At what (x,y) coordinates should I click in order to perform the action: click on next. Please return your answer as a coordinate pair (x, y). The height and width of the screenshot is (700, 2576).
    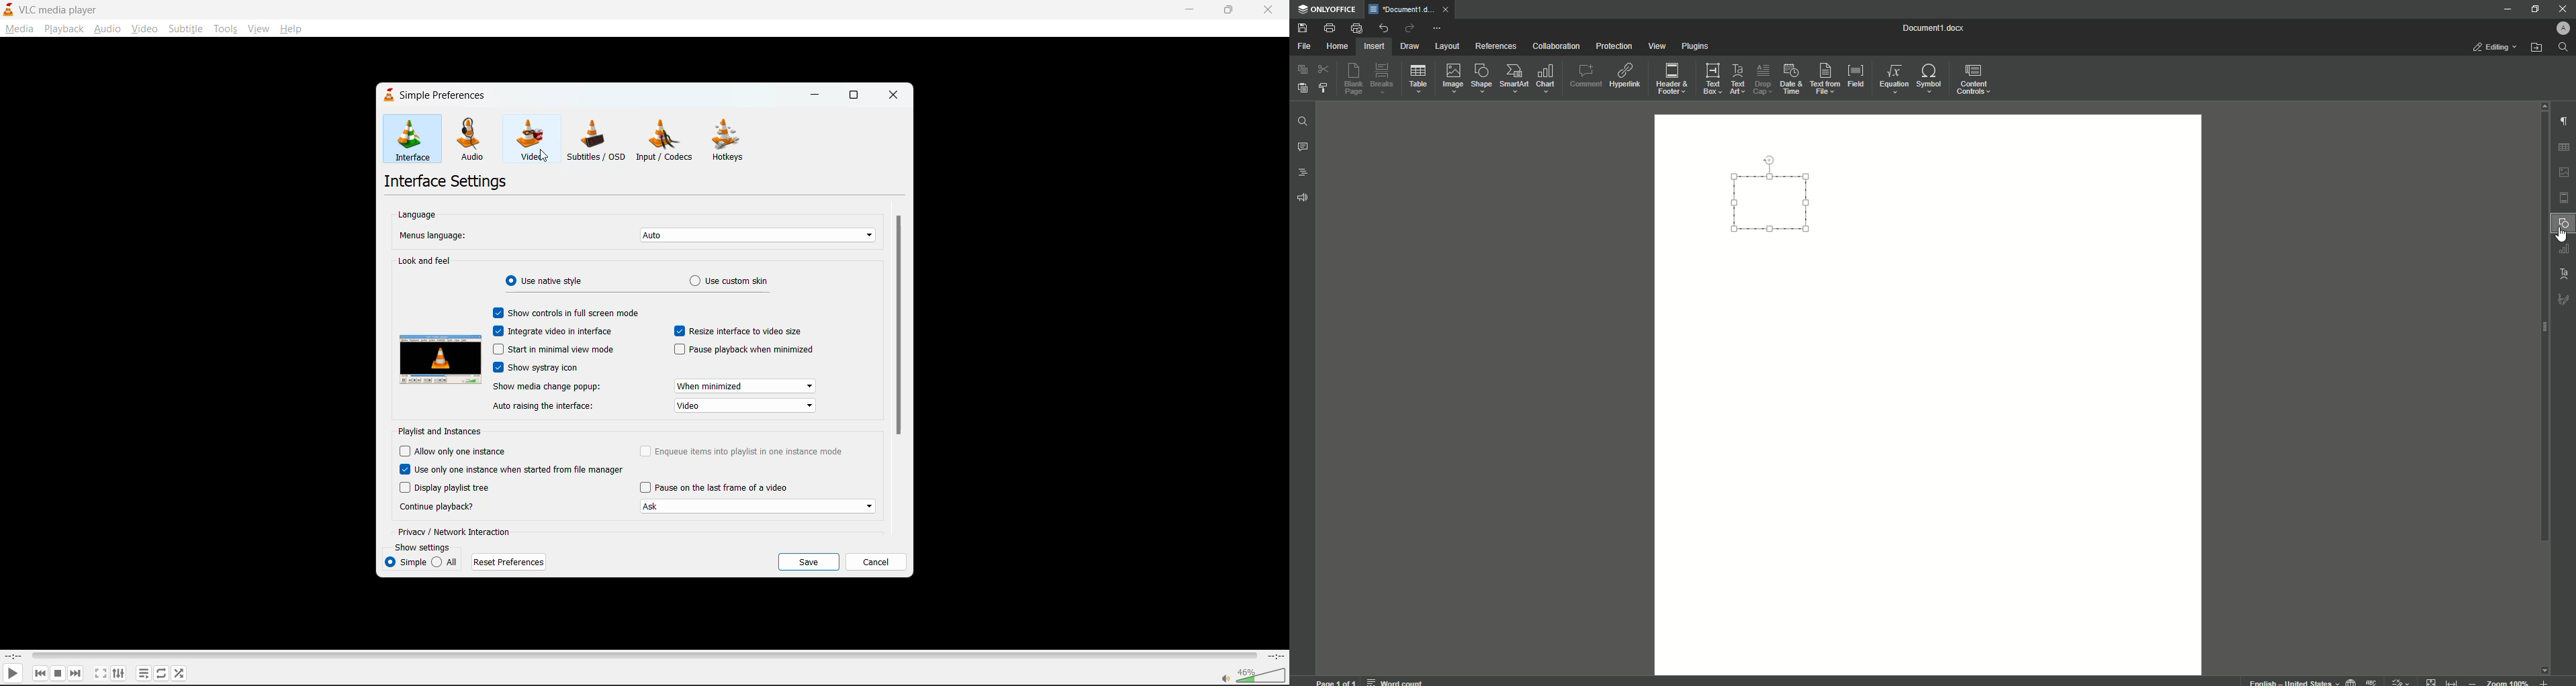
    Looking at the image, I should click on (79, 673).